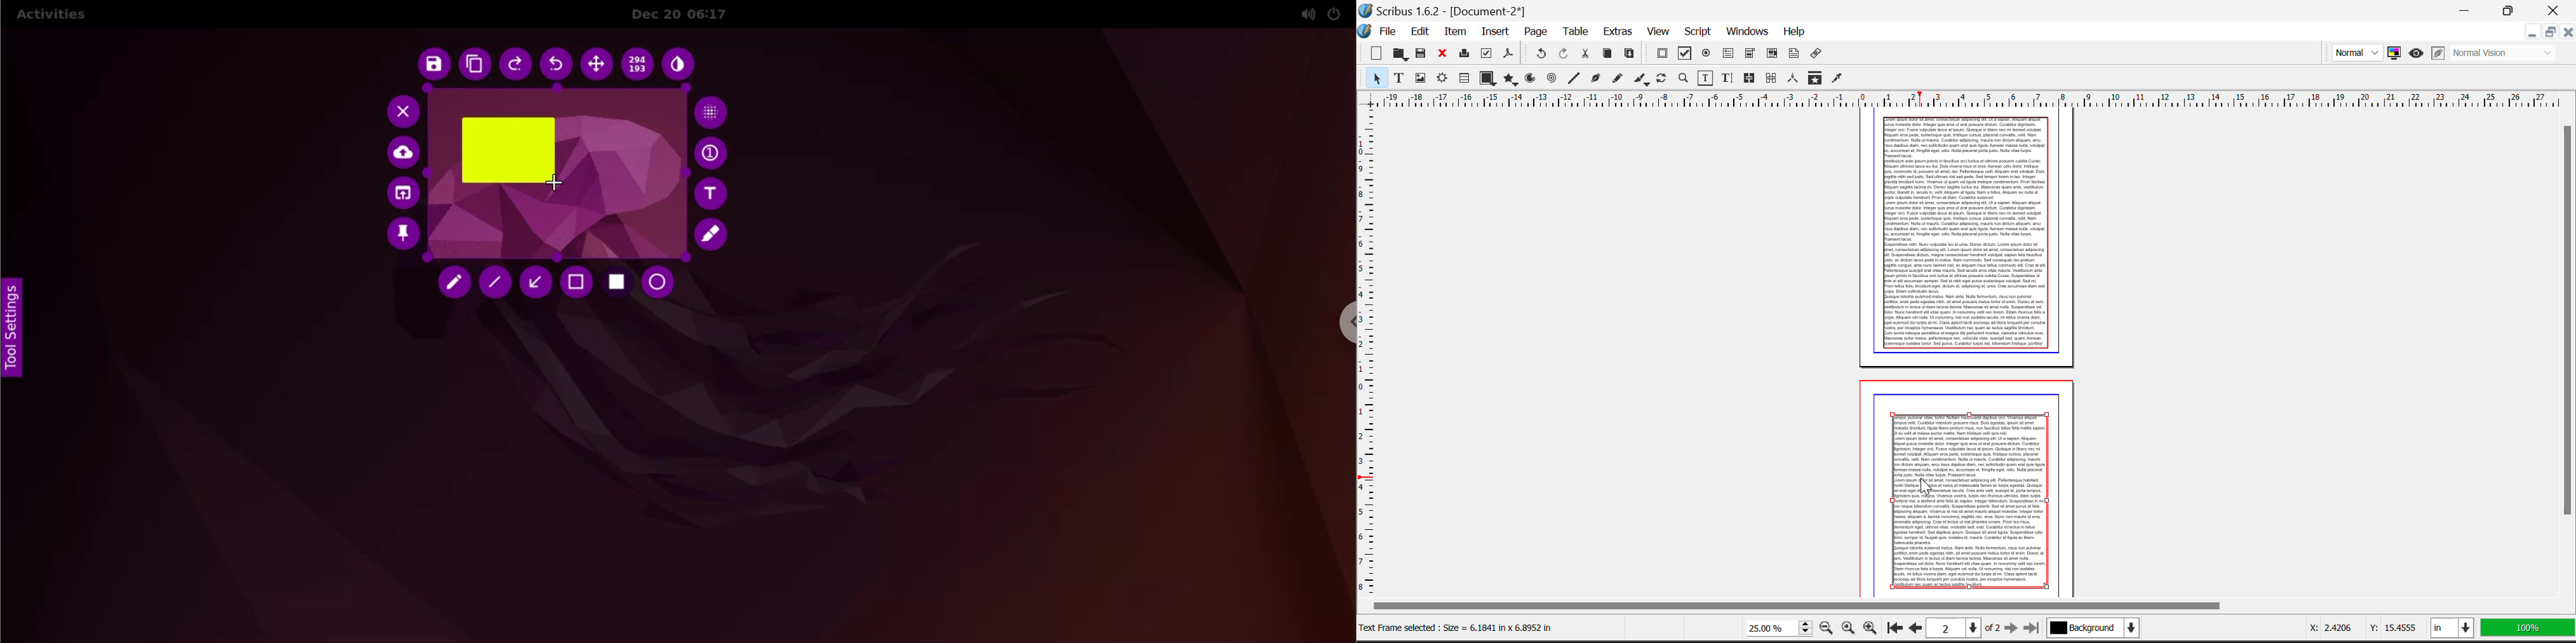 The width and height of the screenshot is (2576, 644). I want to click on X: 2.4206 Y: 154555, so click(2352, 625).